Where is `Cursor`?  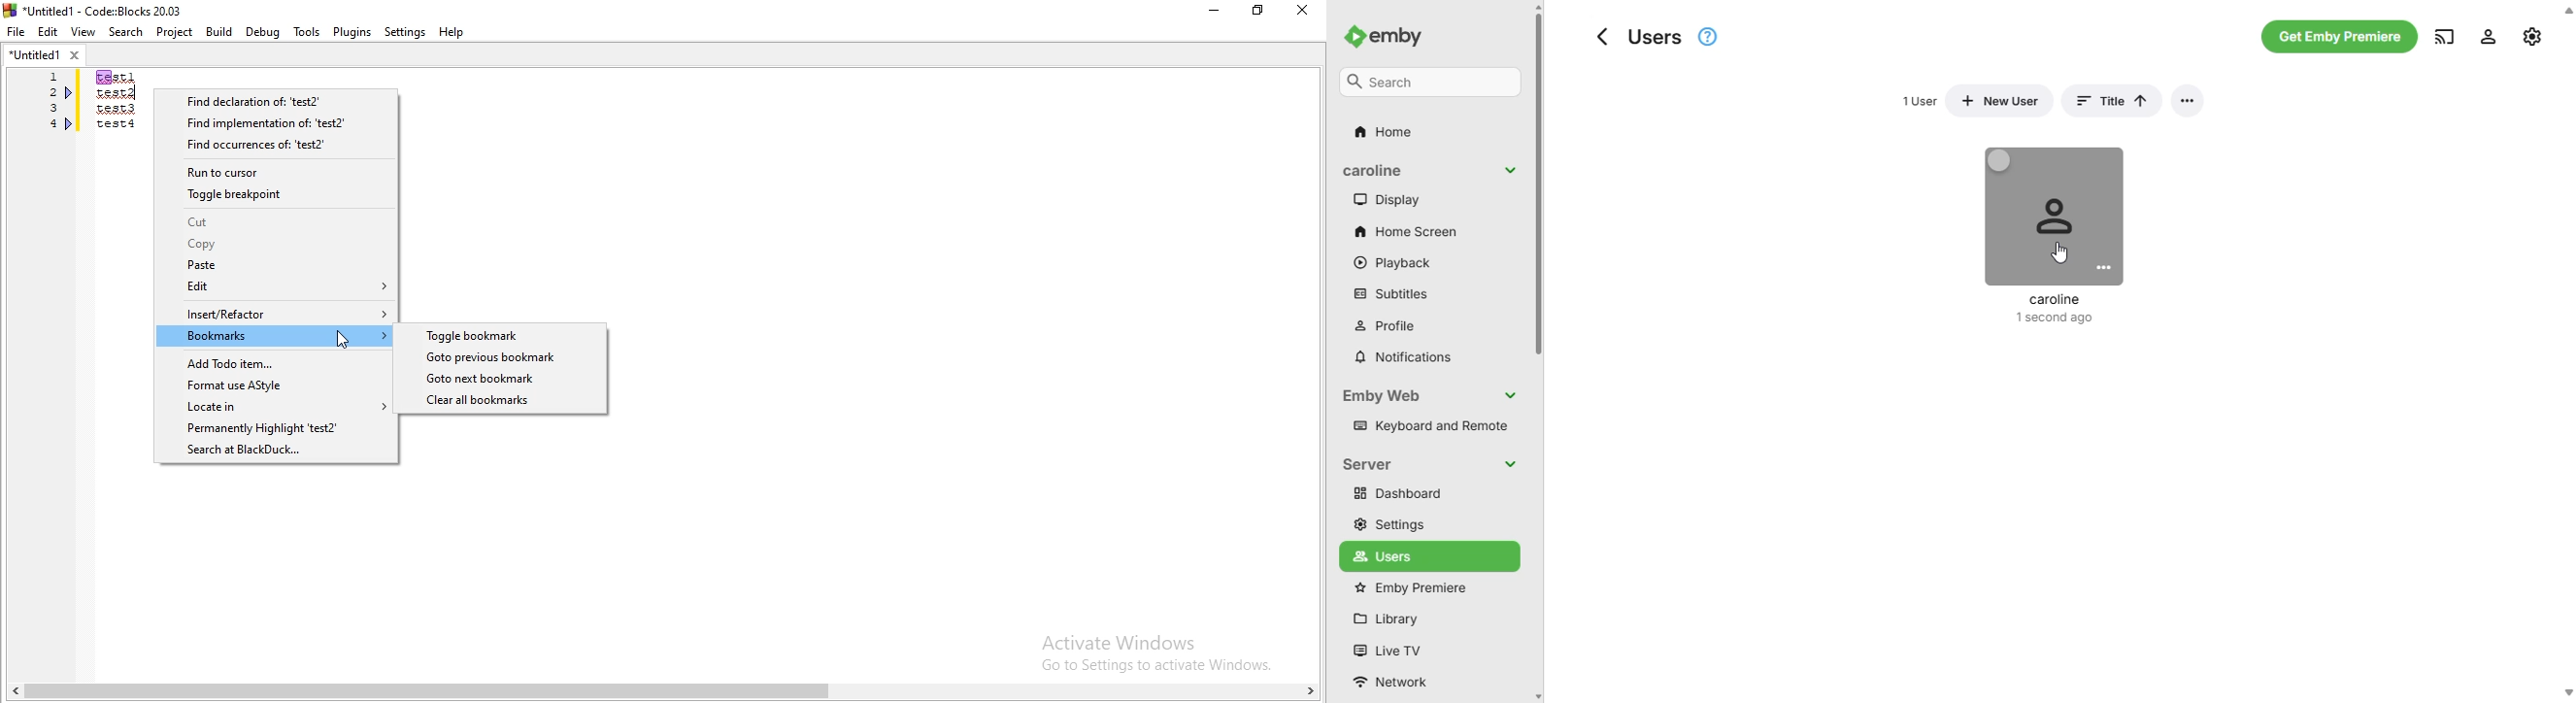 Cursor is located at coordinates (2060, 254).